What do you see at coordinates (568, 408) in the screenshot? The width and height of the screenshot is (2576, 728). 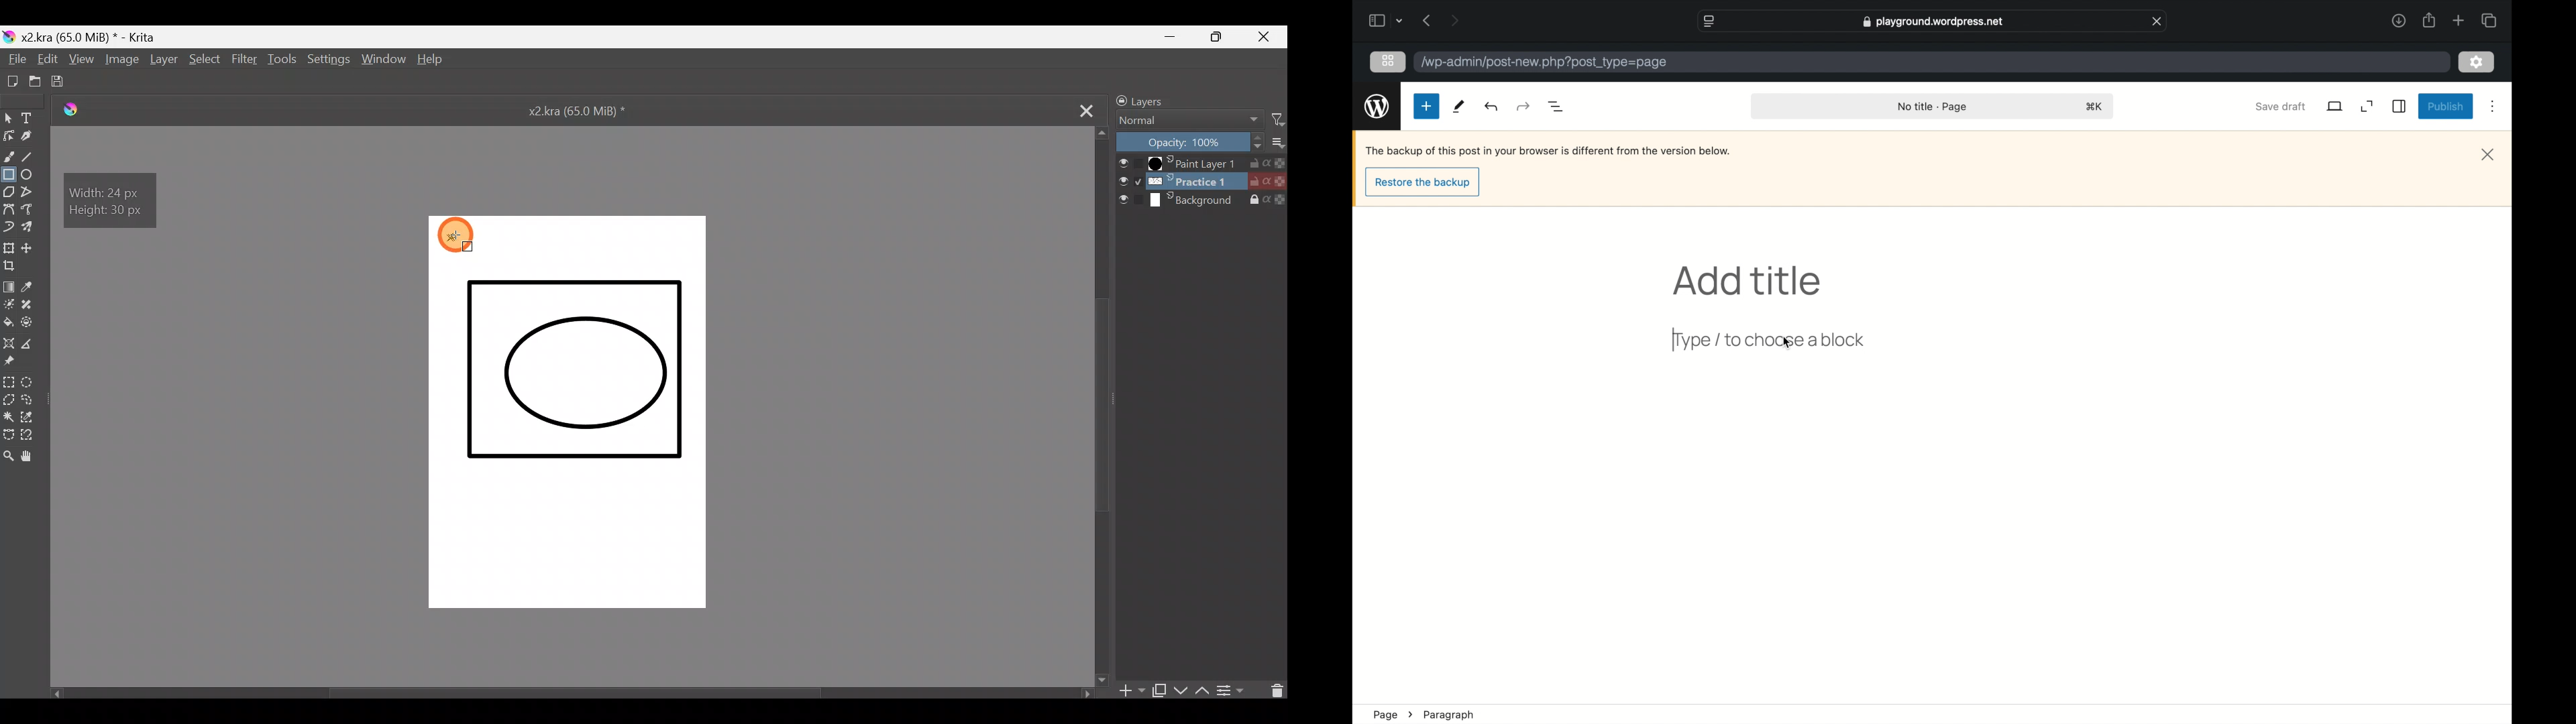 I see `Canvas` at bounding box center [568, 408].